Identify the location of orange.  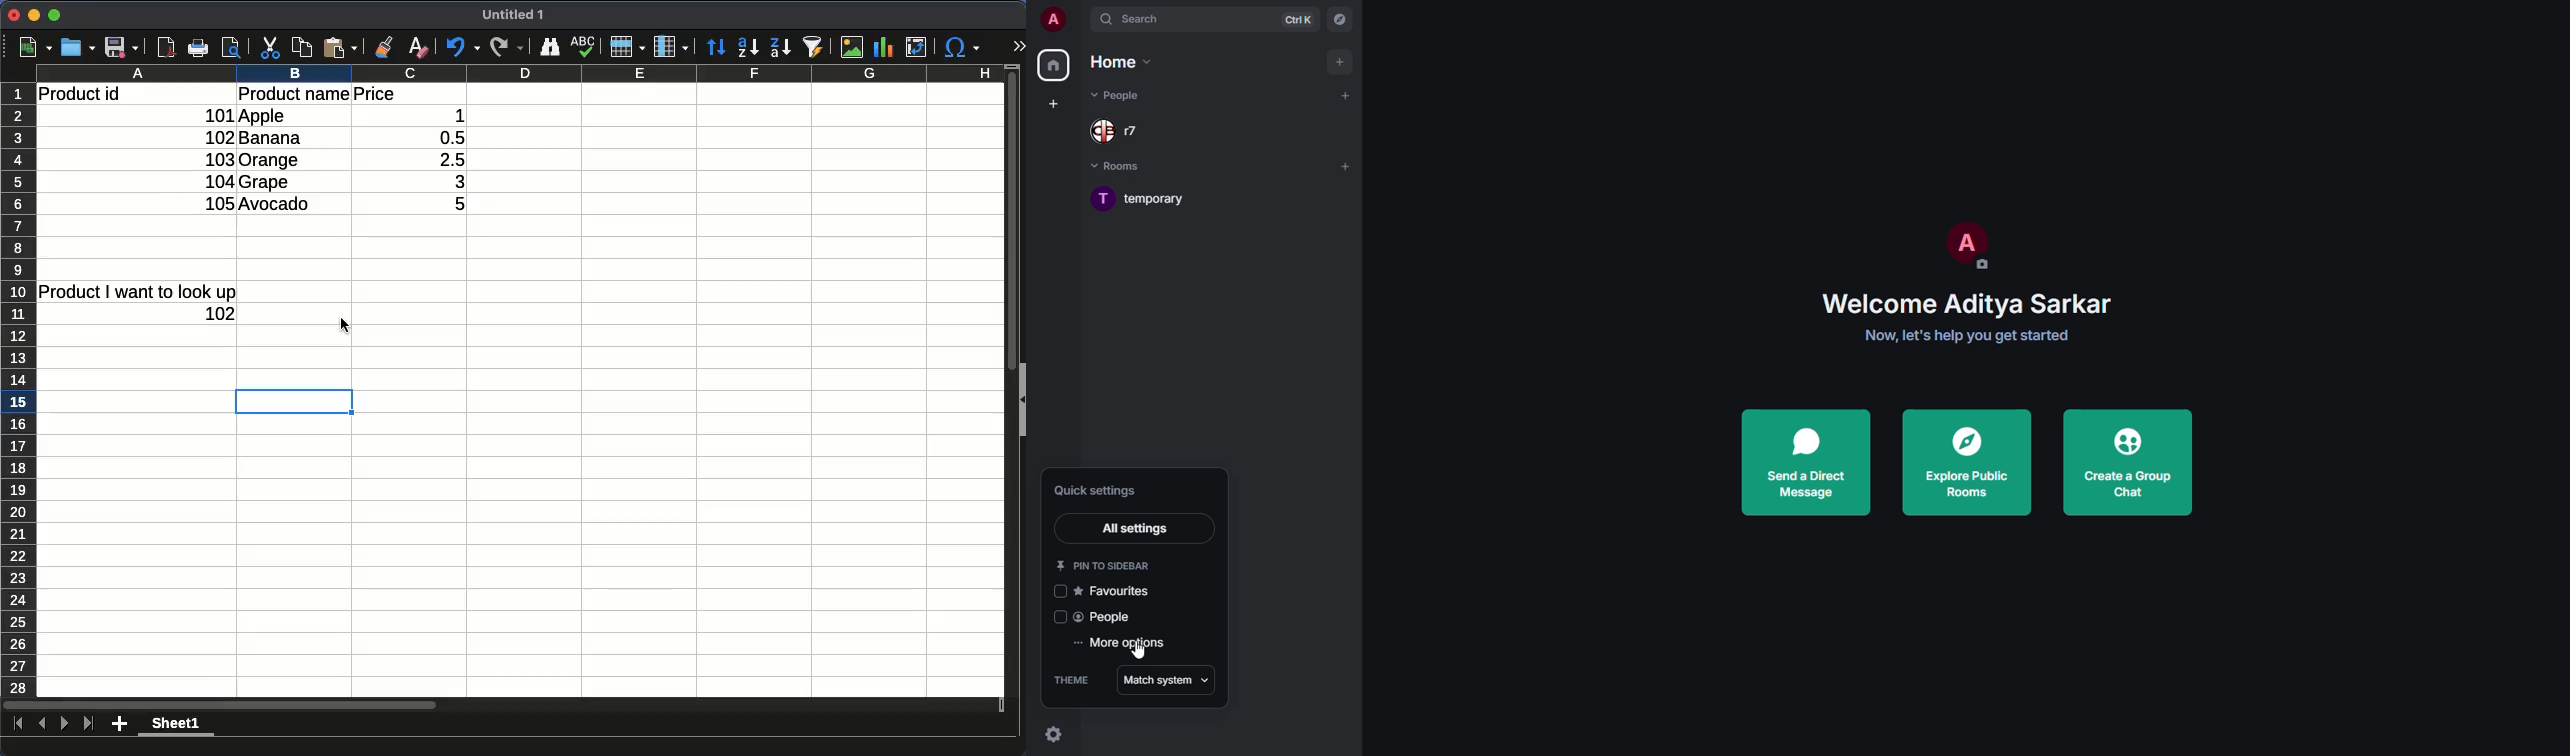
(271, 161).